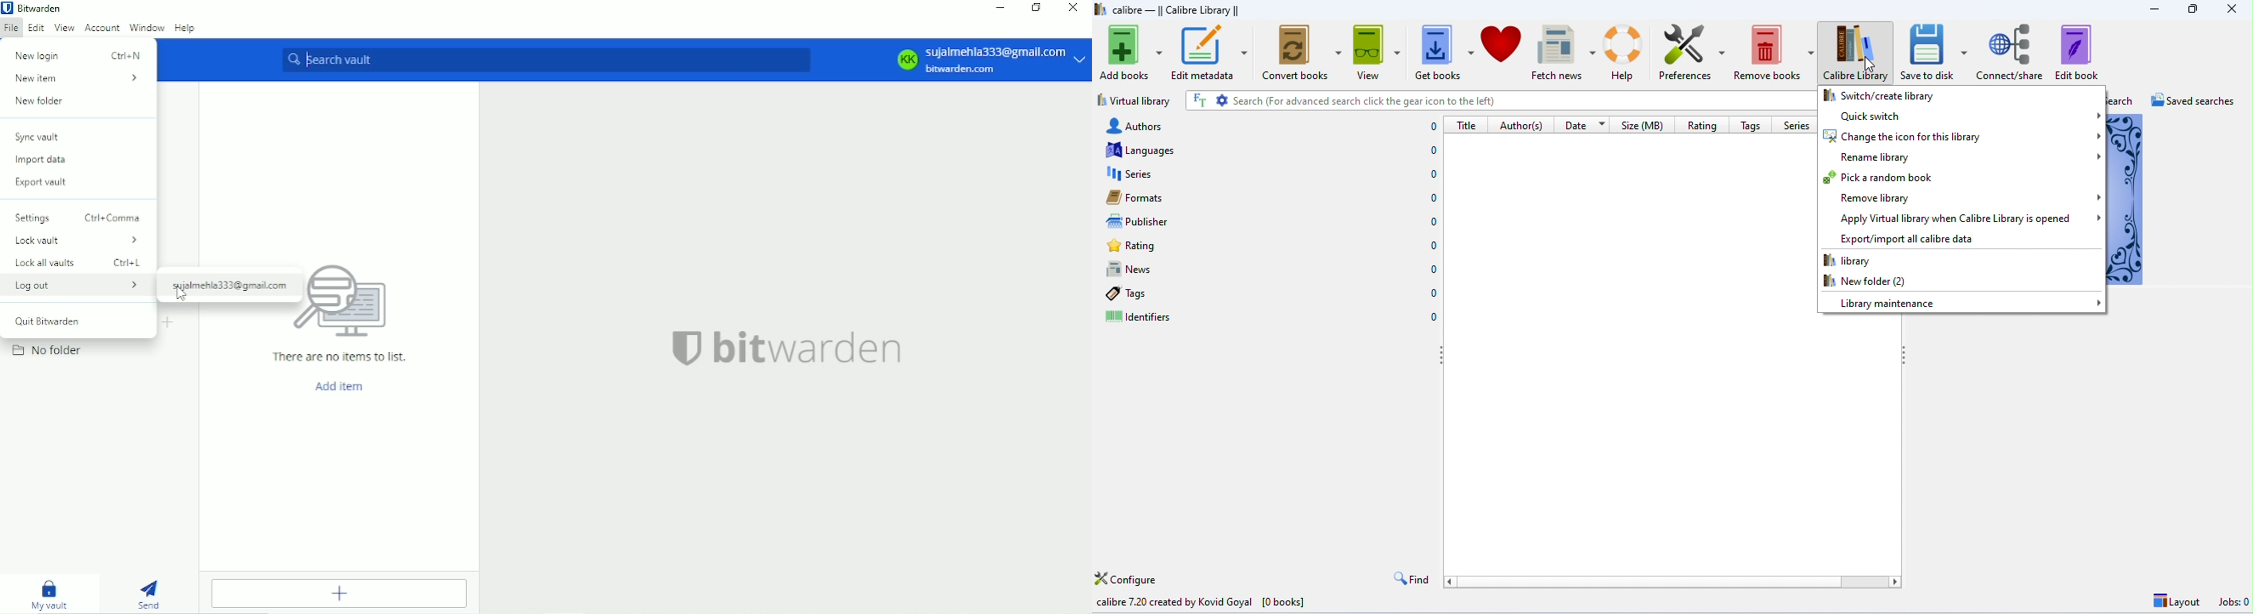 The image size is (2268, 616). I want to click on Settings   Ctrl+Comma, so click(78, 217).